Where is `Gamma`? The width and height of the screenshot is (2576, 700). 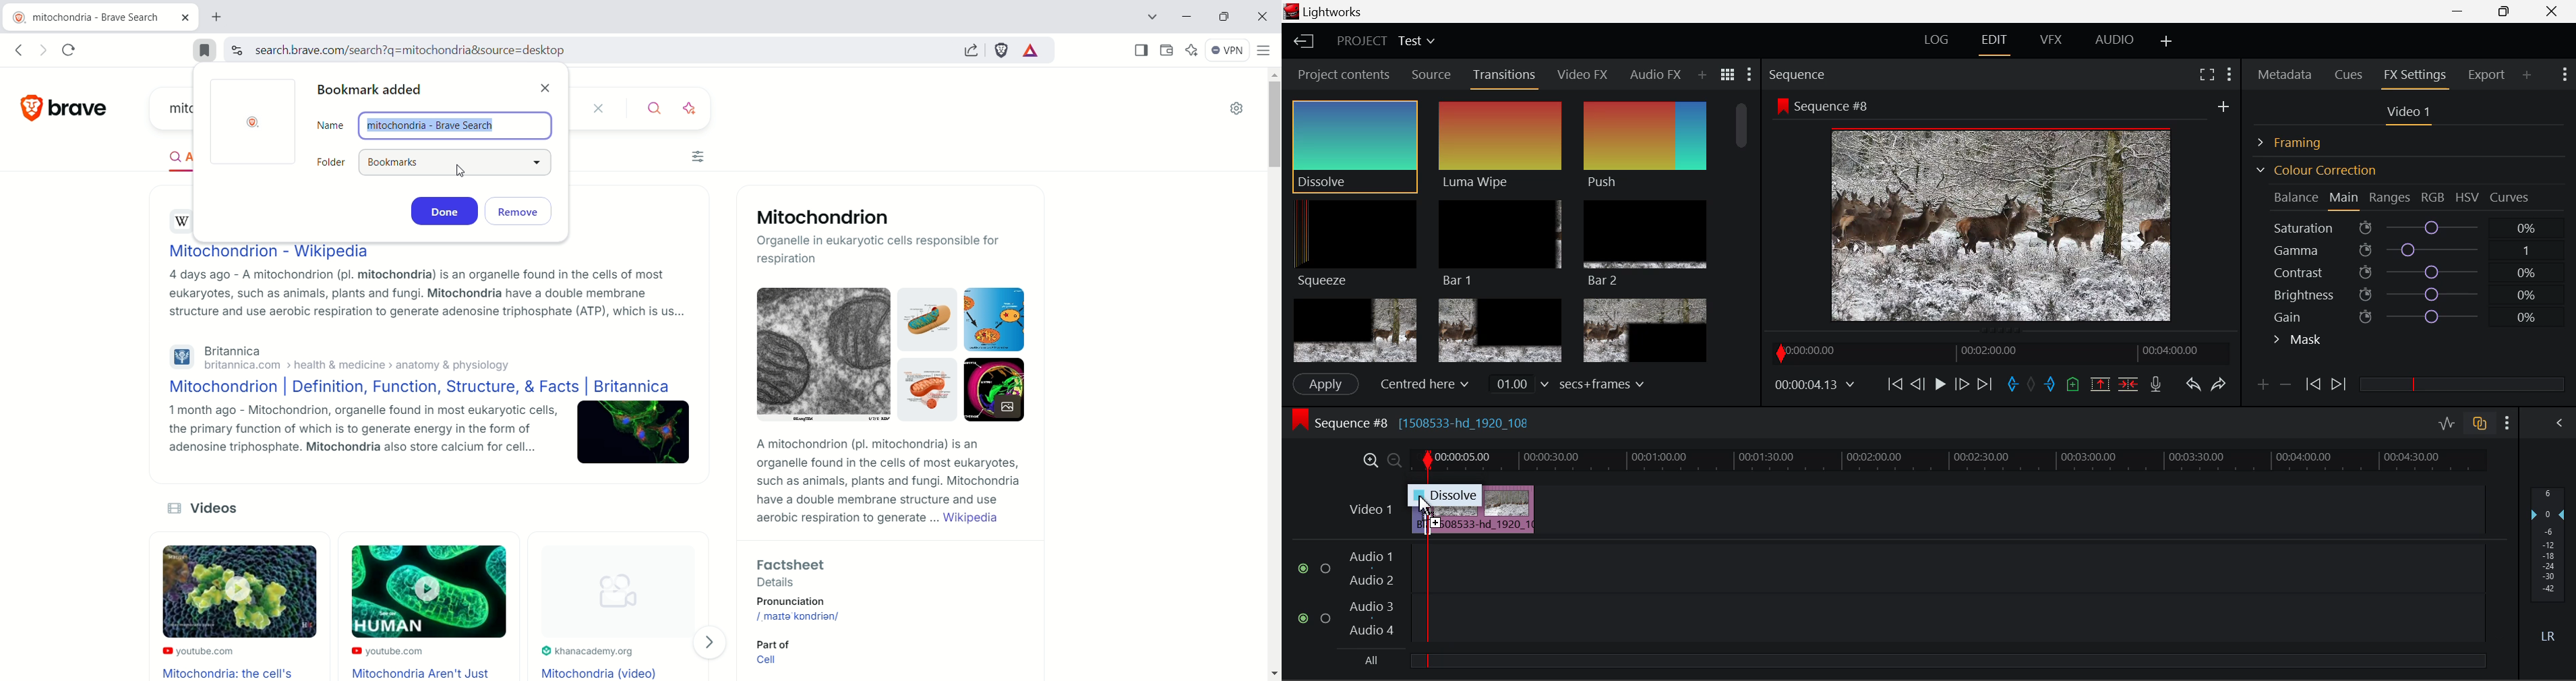 Gamma is located at coordinates (2412, 250).